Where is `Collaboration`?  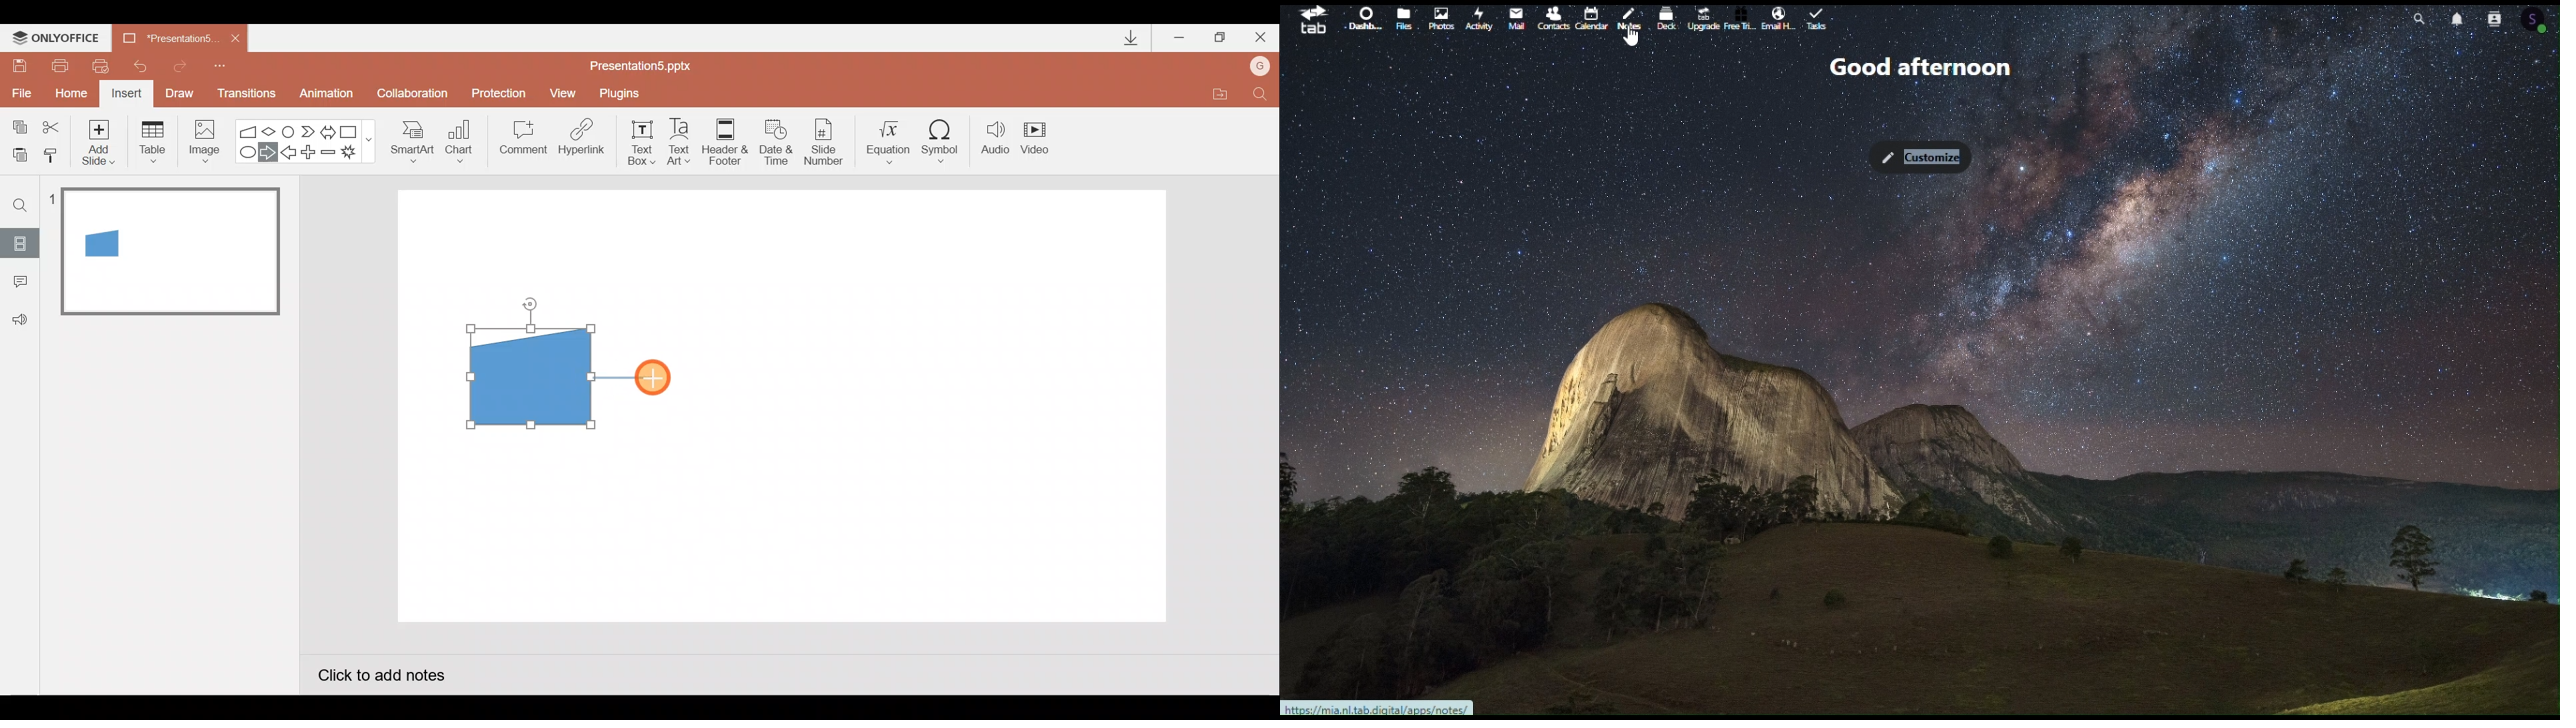
Collaboration is located at coordinates (415, 95).